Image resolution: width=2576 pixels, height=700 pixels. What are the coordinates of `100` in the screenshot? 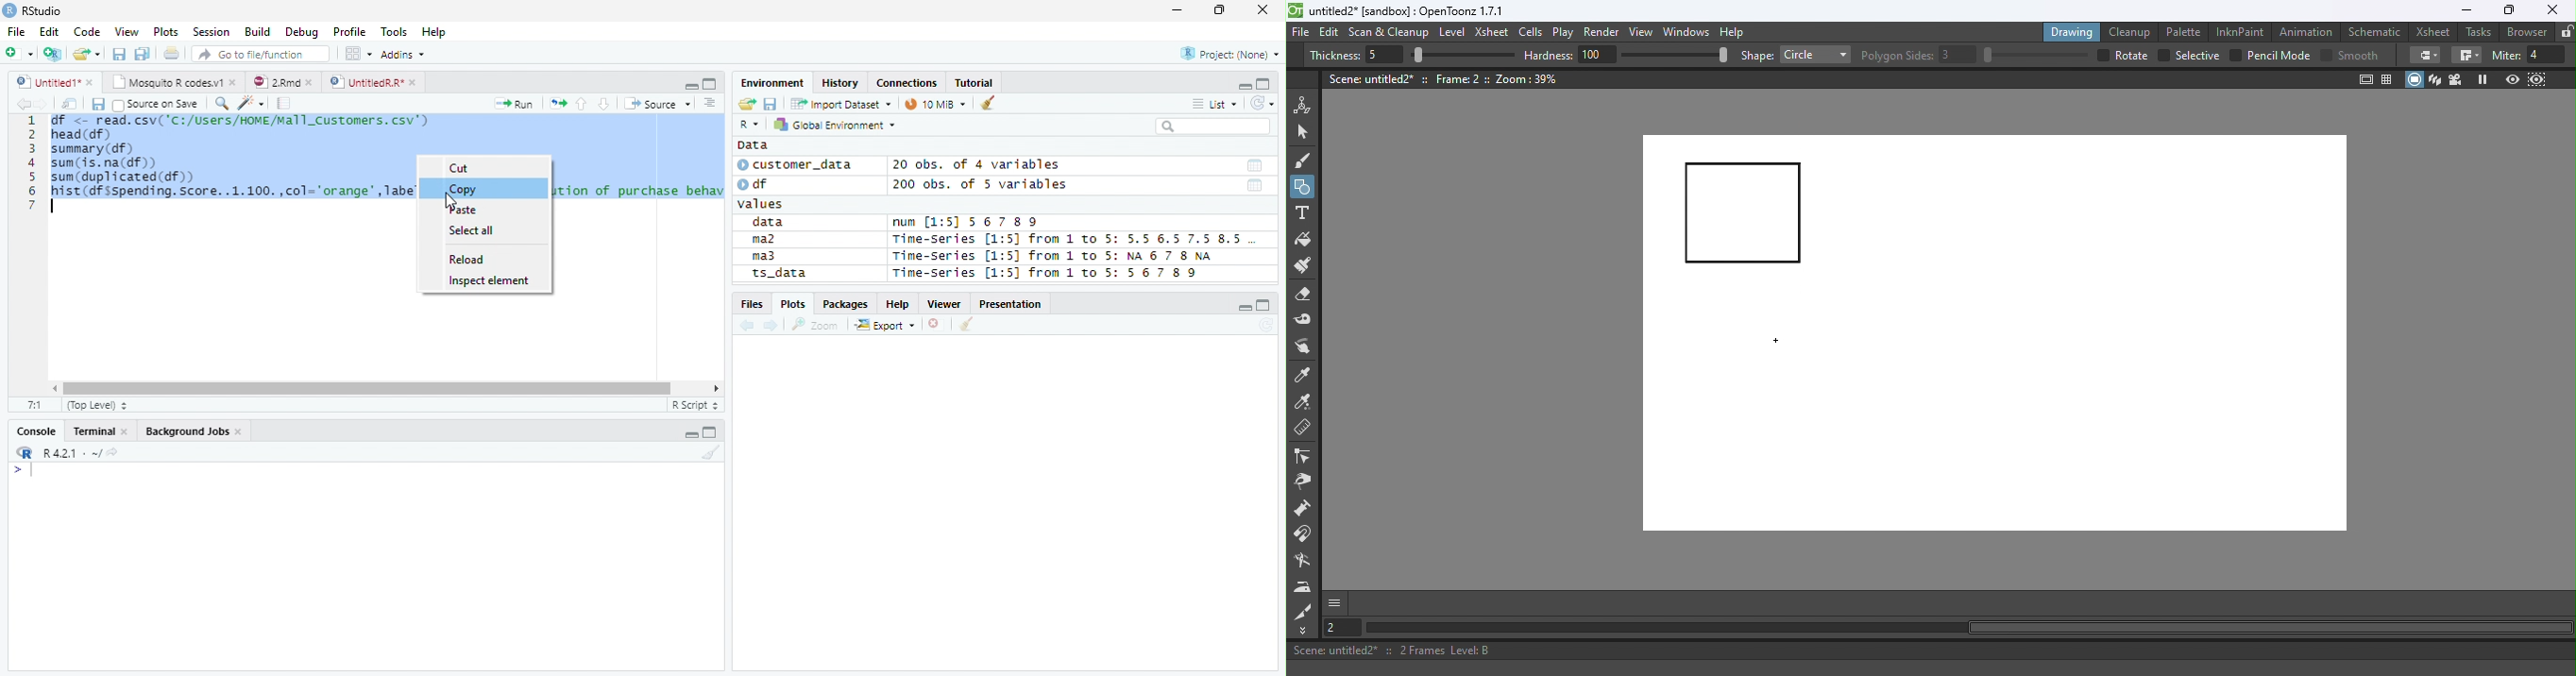 It's located at (1598, 54).